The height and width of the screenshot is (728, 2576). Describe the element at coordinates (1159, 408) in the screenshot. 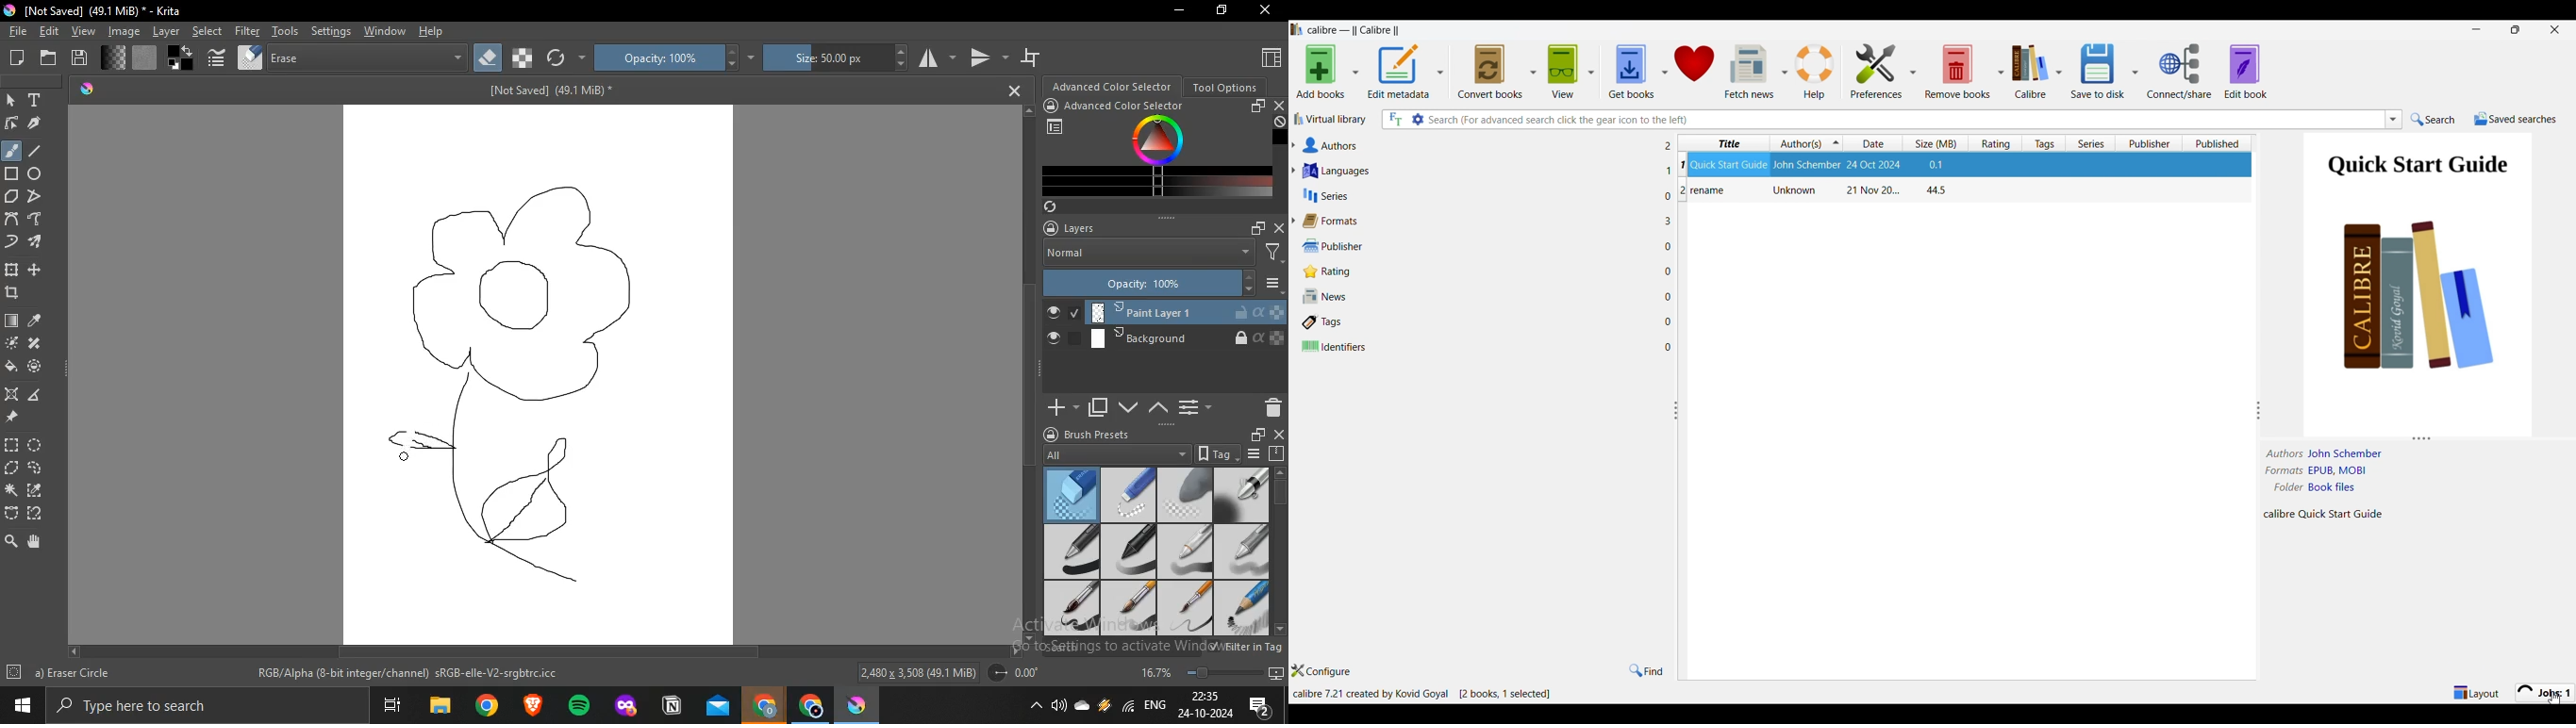

I see `mask up` at that location.